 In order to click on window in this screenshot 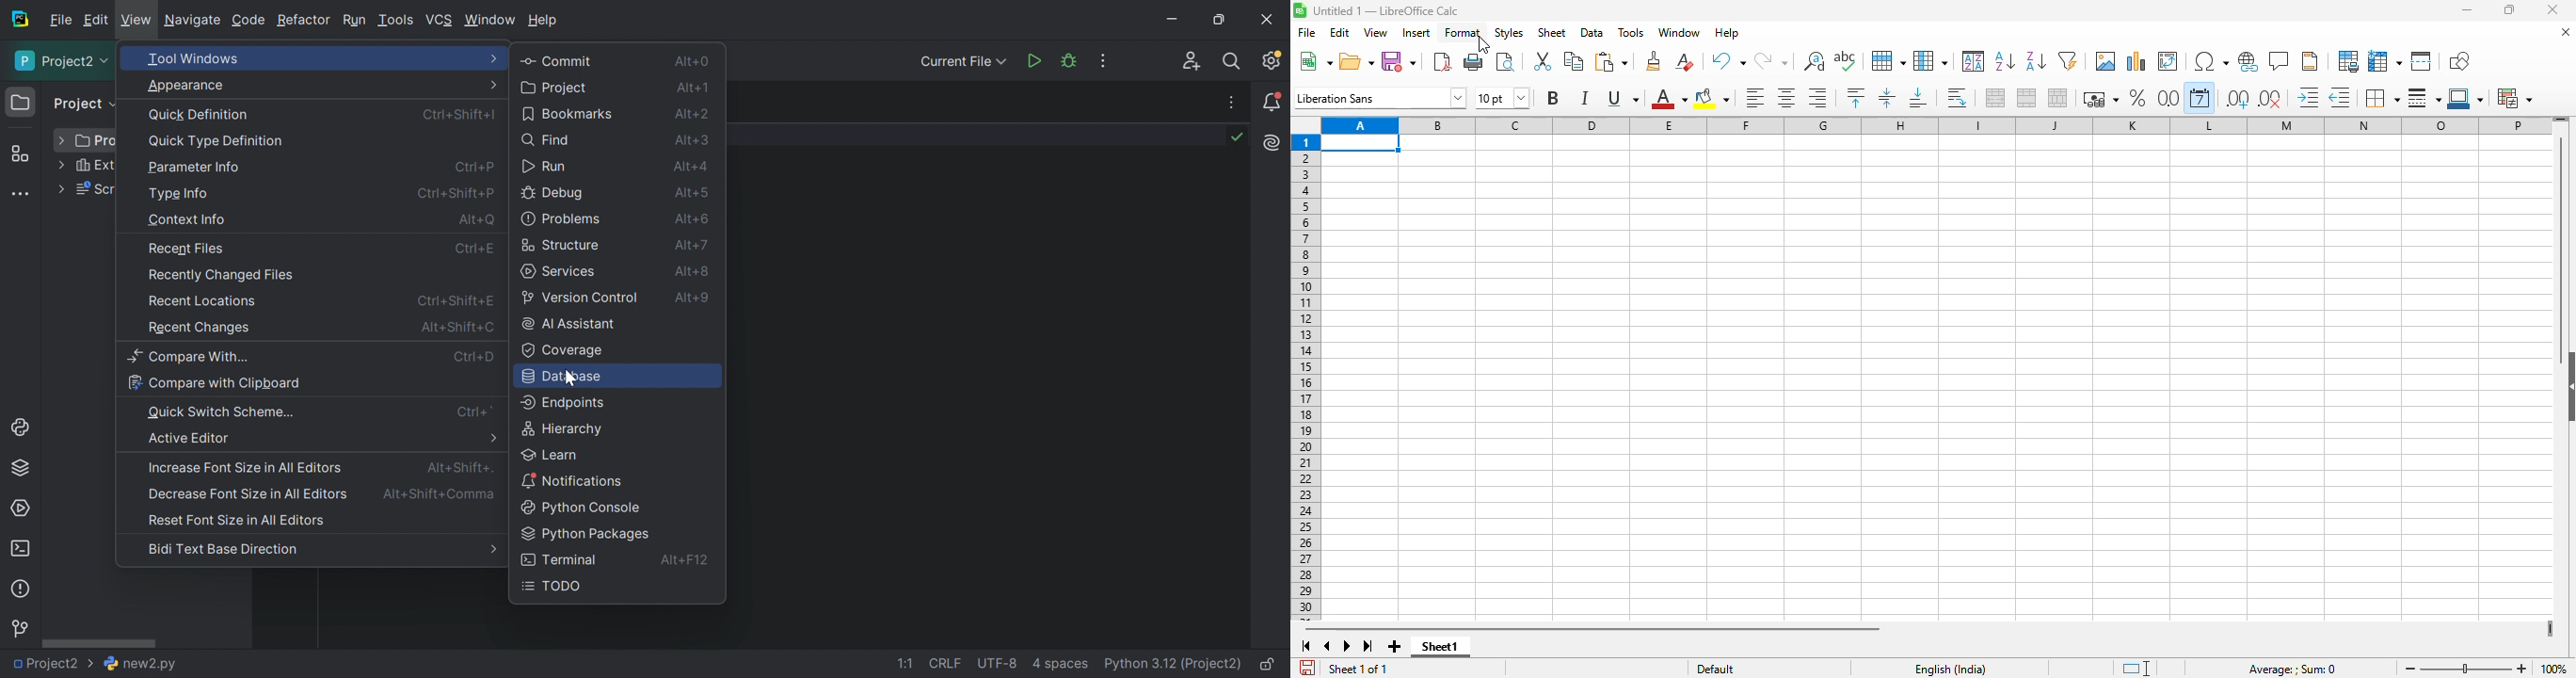, I will do `click(1678, 32)`.